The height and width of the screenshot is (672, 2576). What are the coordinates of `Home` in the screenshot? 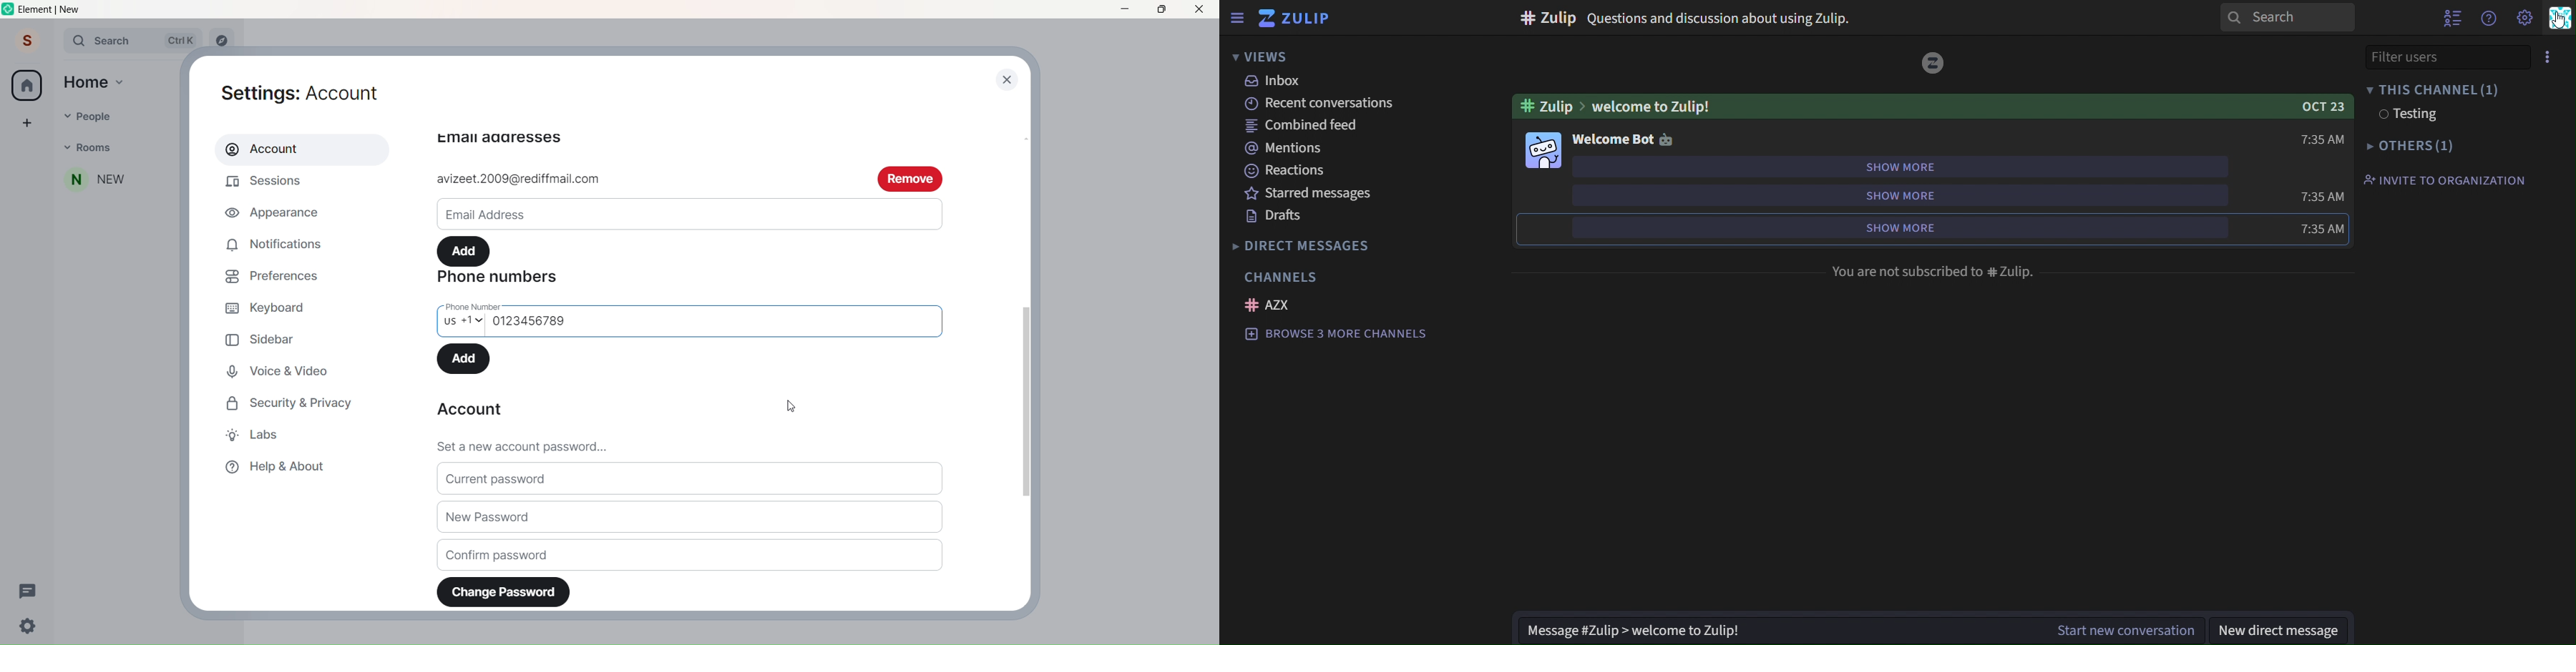 It's located at (27, 86).